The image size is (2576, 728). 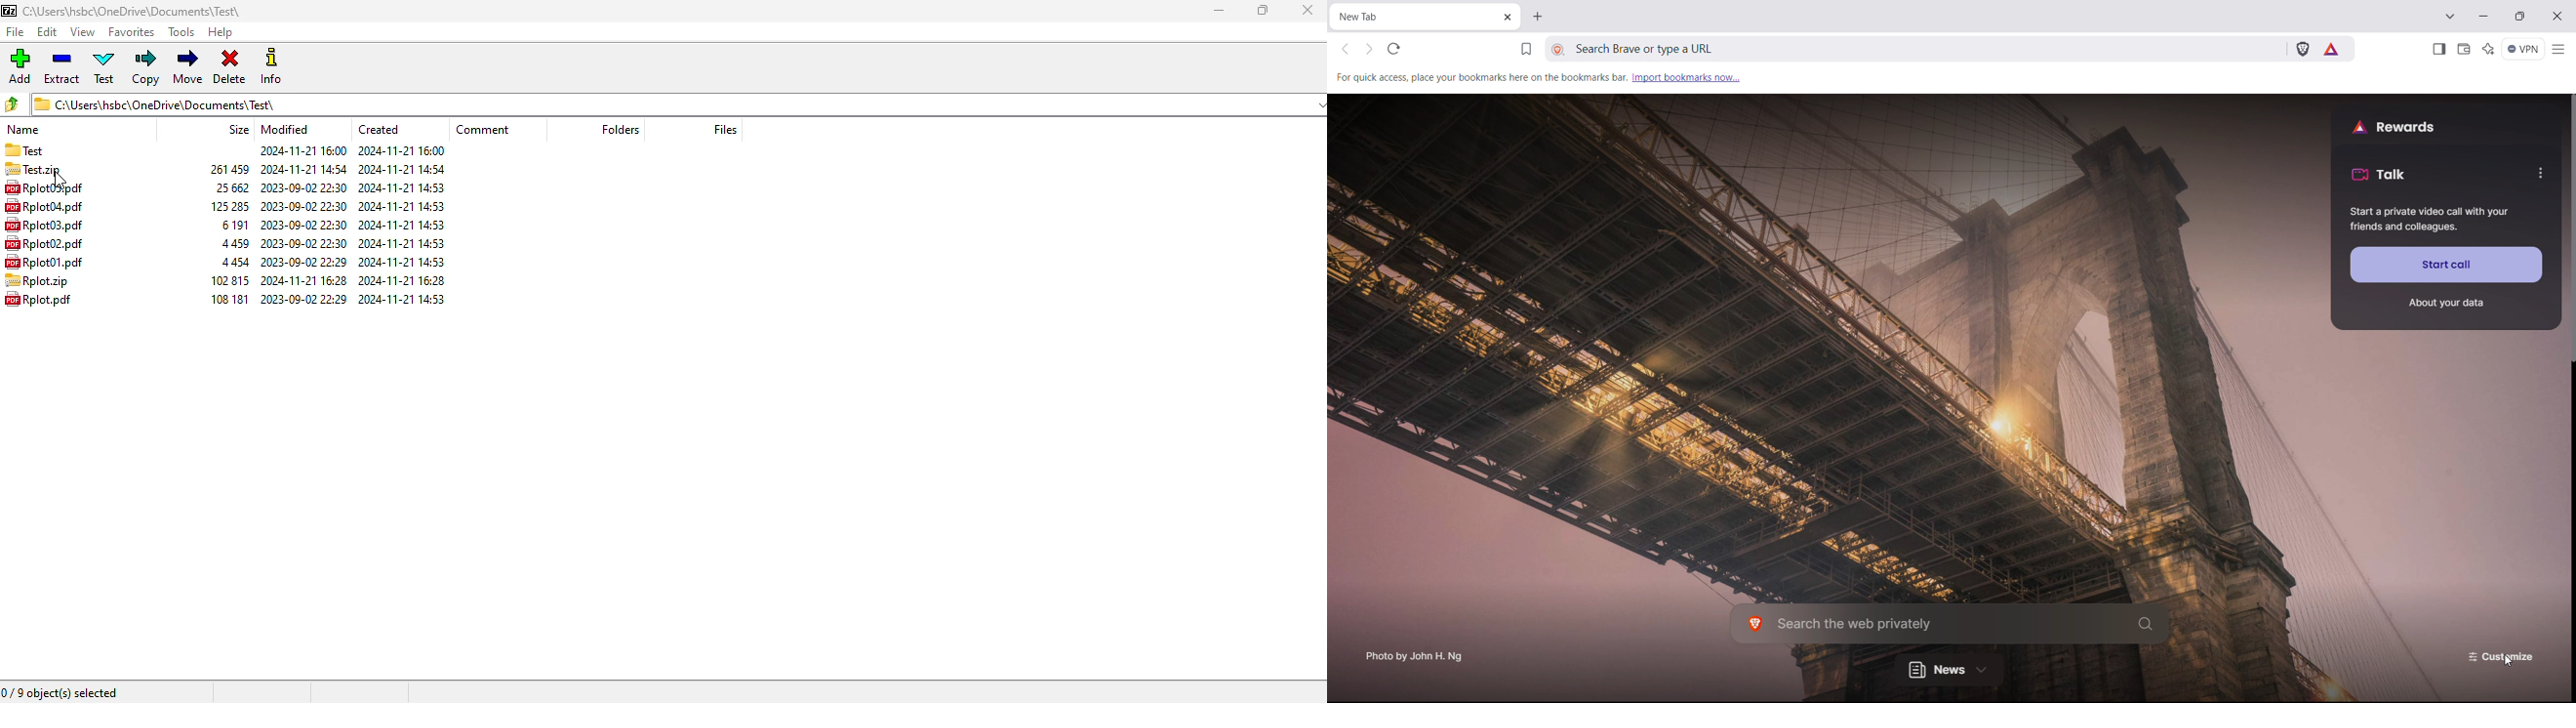 What do you see at coordinates (302, 169) in the screenshot?
I see `modified date & time` at bounding box center [302, 169].